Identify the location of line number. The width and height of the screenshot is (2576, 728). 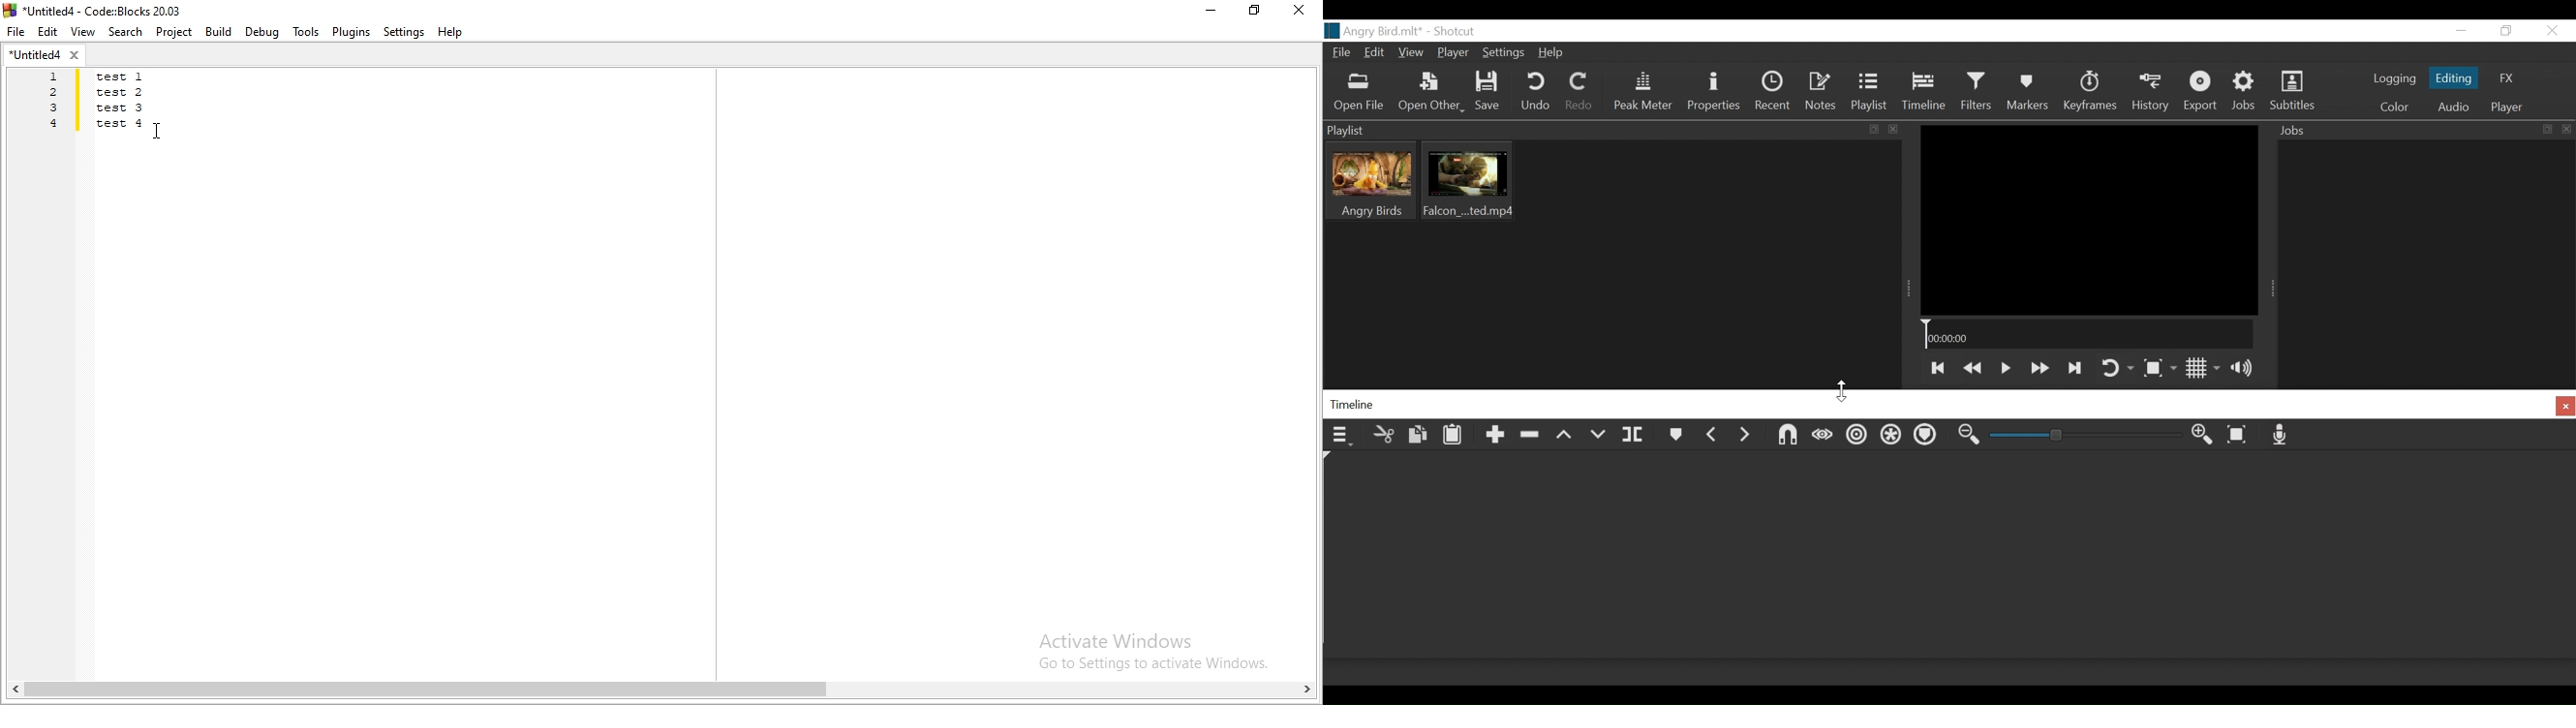
(52, 104).